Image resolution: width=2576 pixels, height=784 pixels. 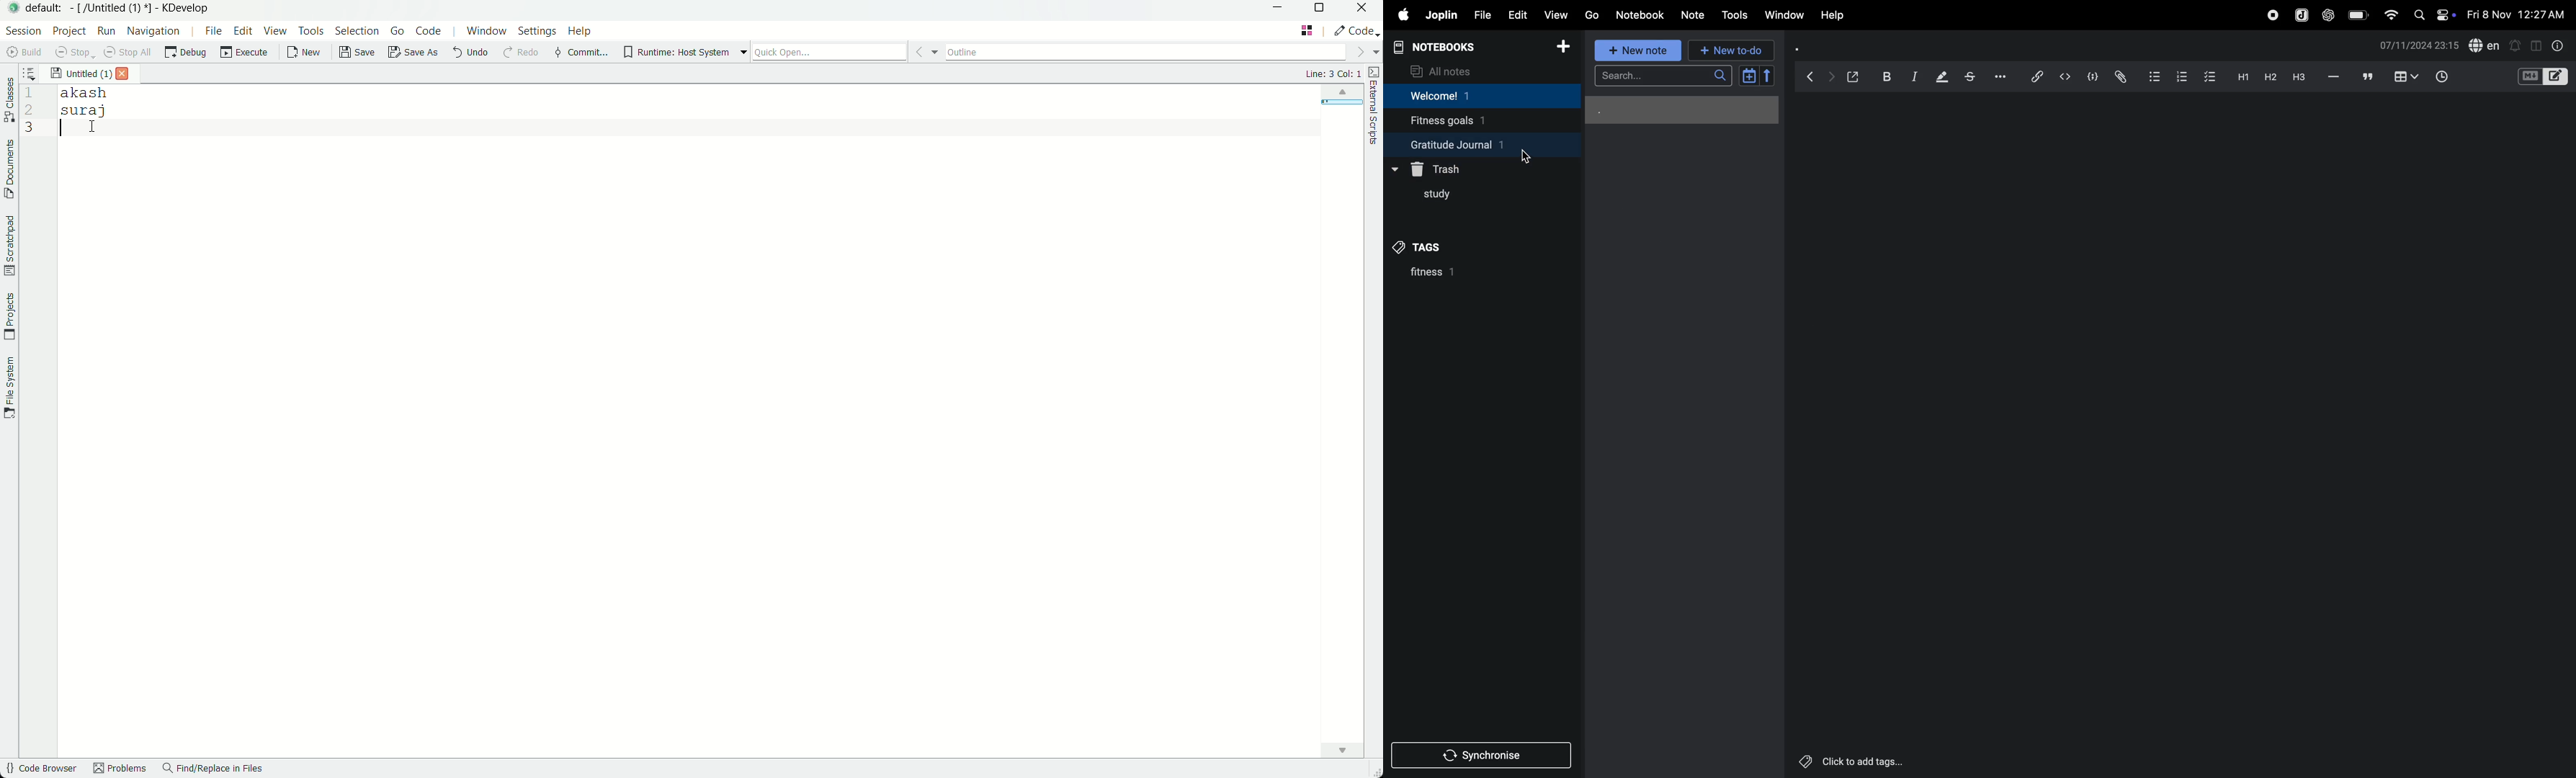 I want to click on forward, so click(x=1831, y=77).